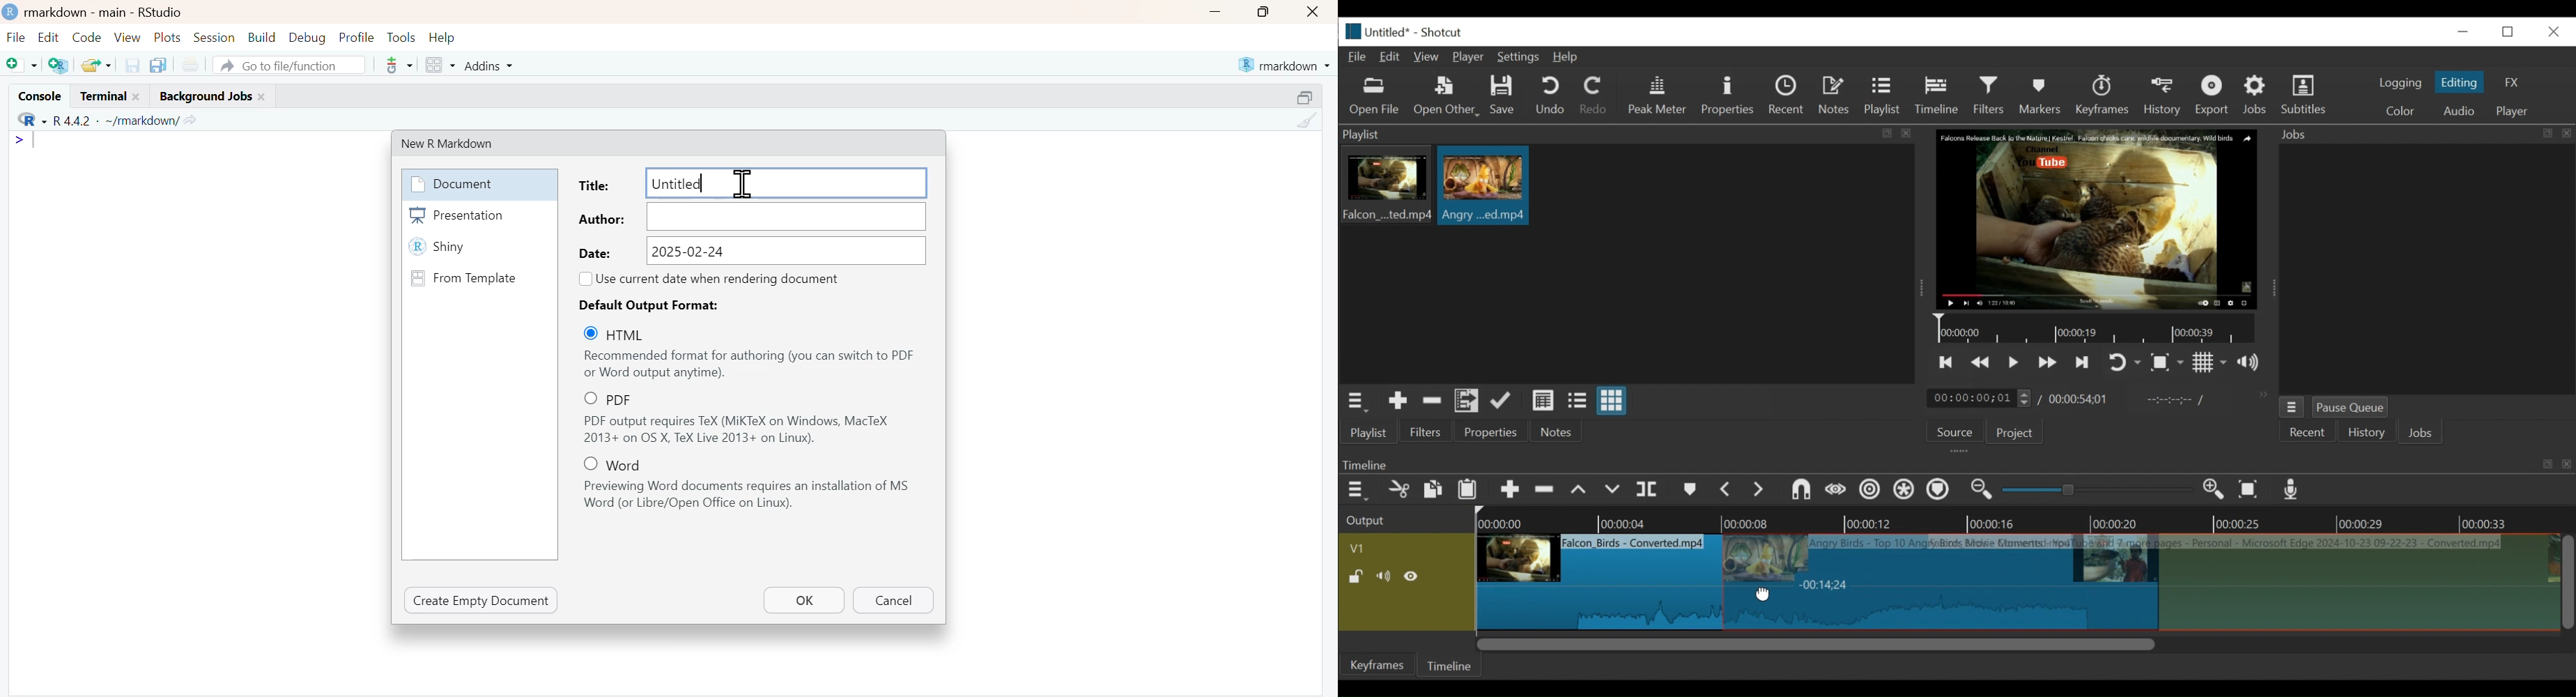  Describe the element at coordinates (27, 140) in the screenshot. I see `line 1` at that location.